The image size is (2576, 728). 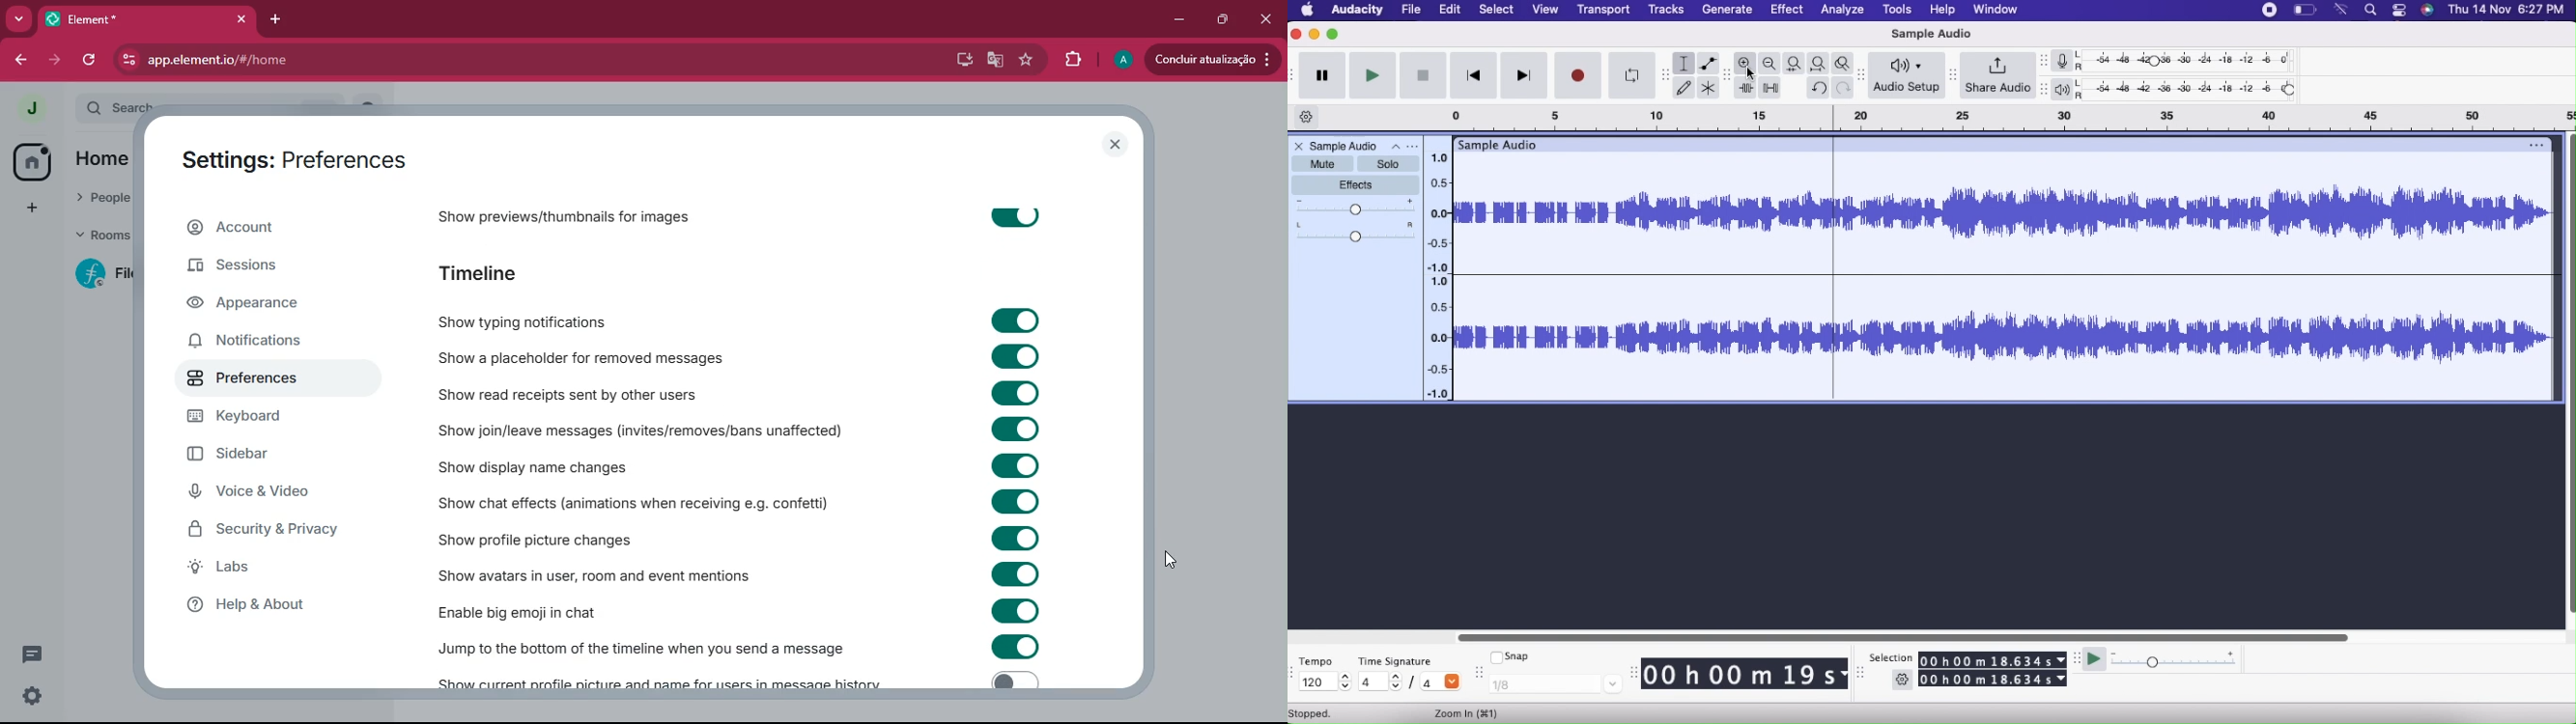 I want to click on forward, so click(x=53, y=60).